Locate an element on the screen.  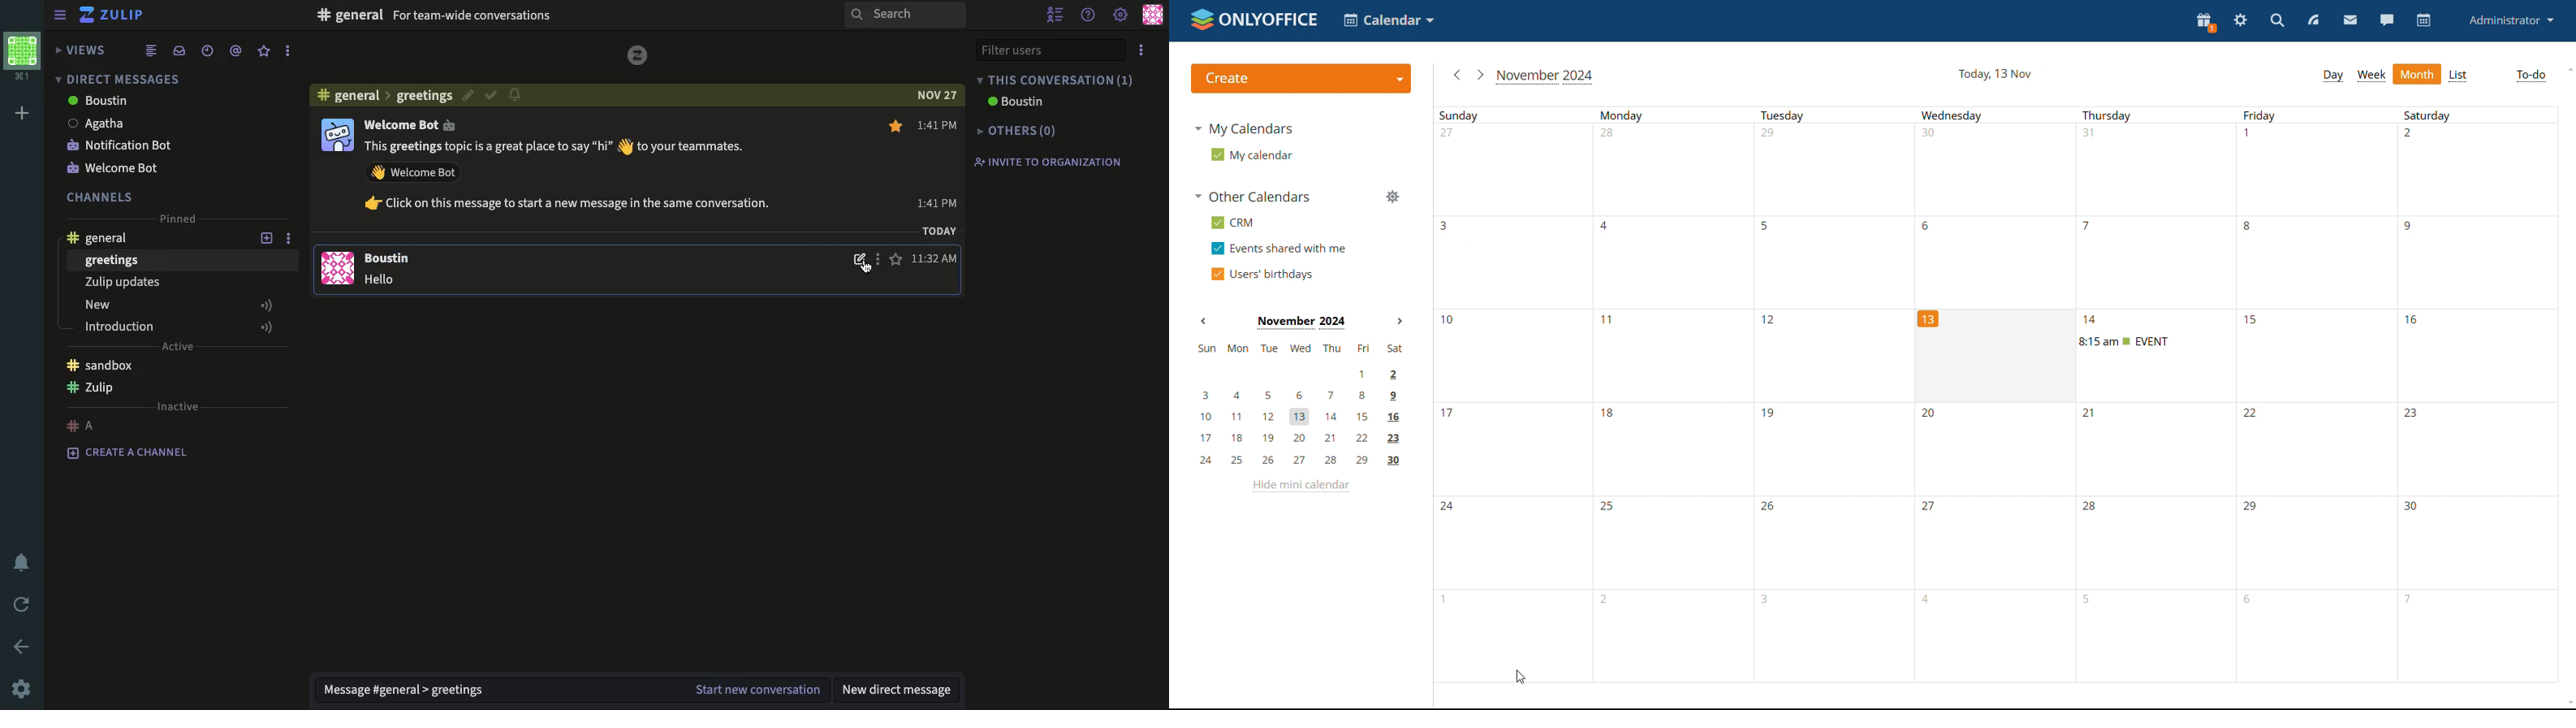
NOV 23 is located at coordinates (934, 93).